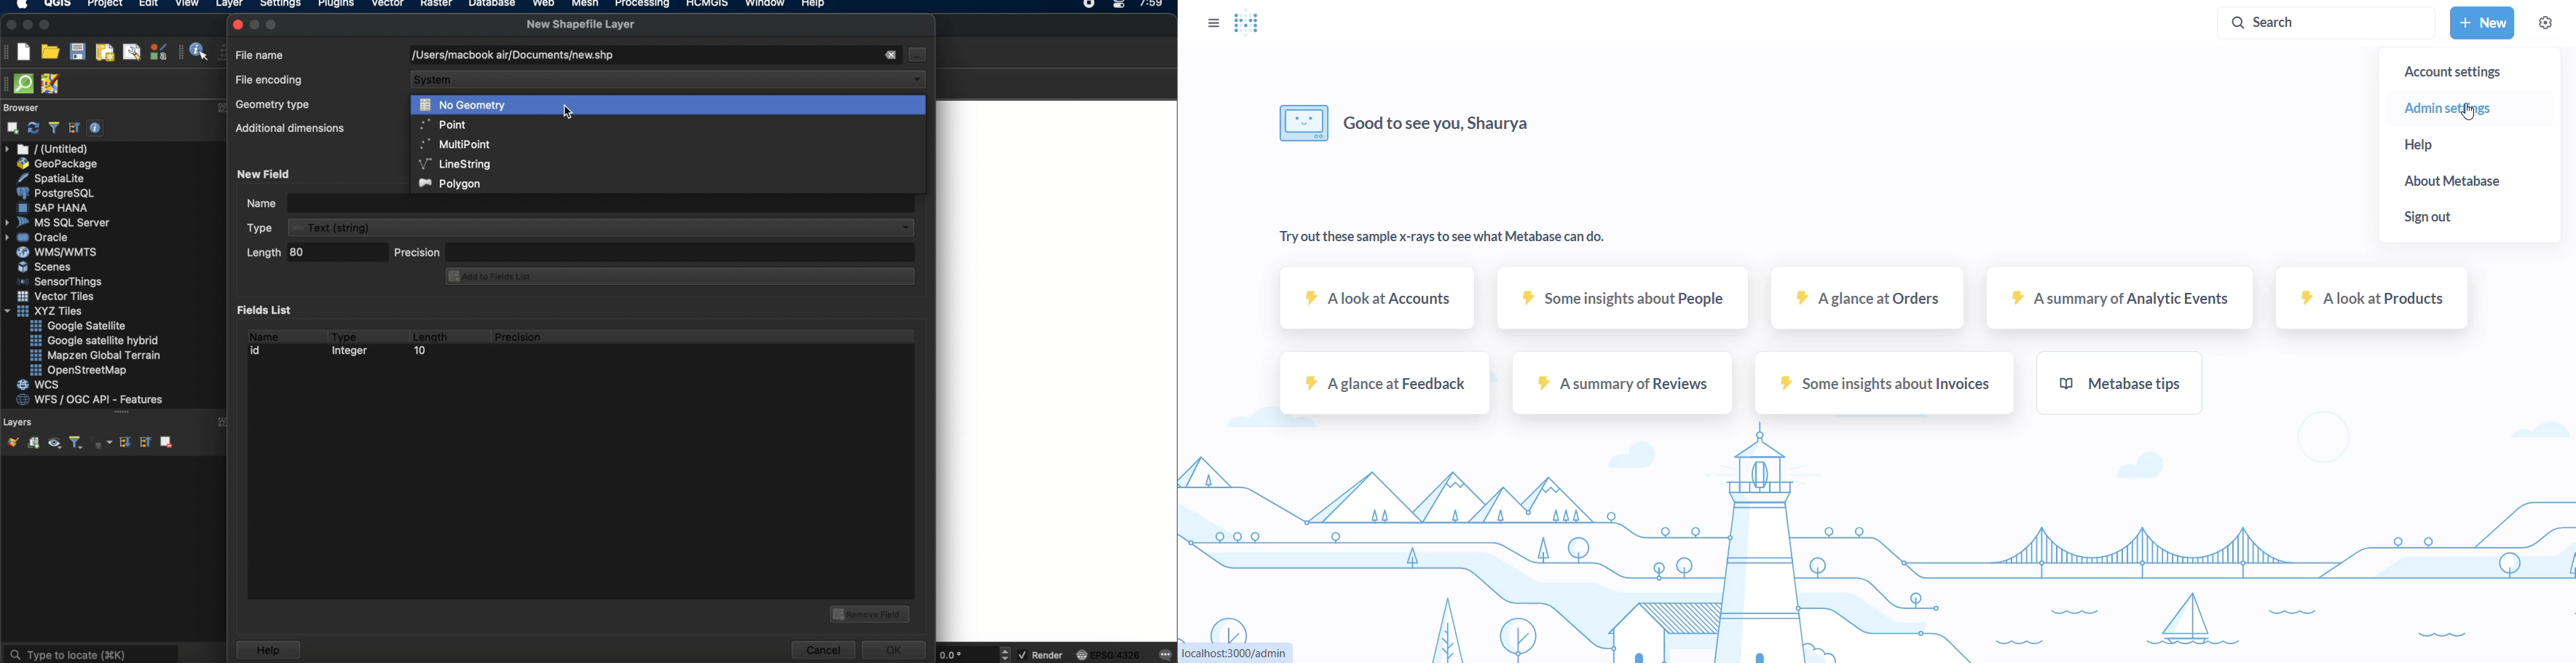  I want to click on metabase tips, so click(2119, 382).